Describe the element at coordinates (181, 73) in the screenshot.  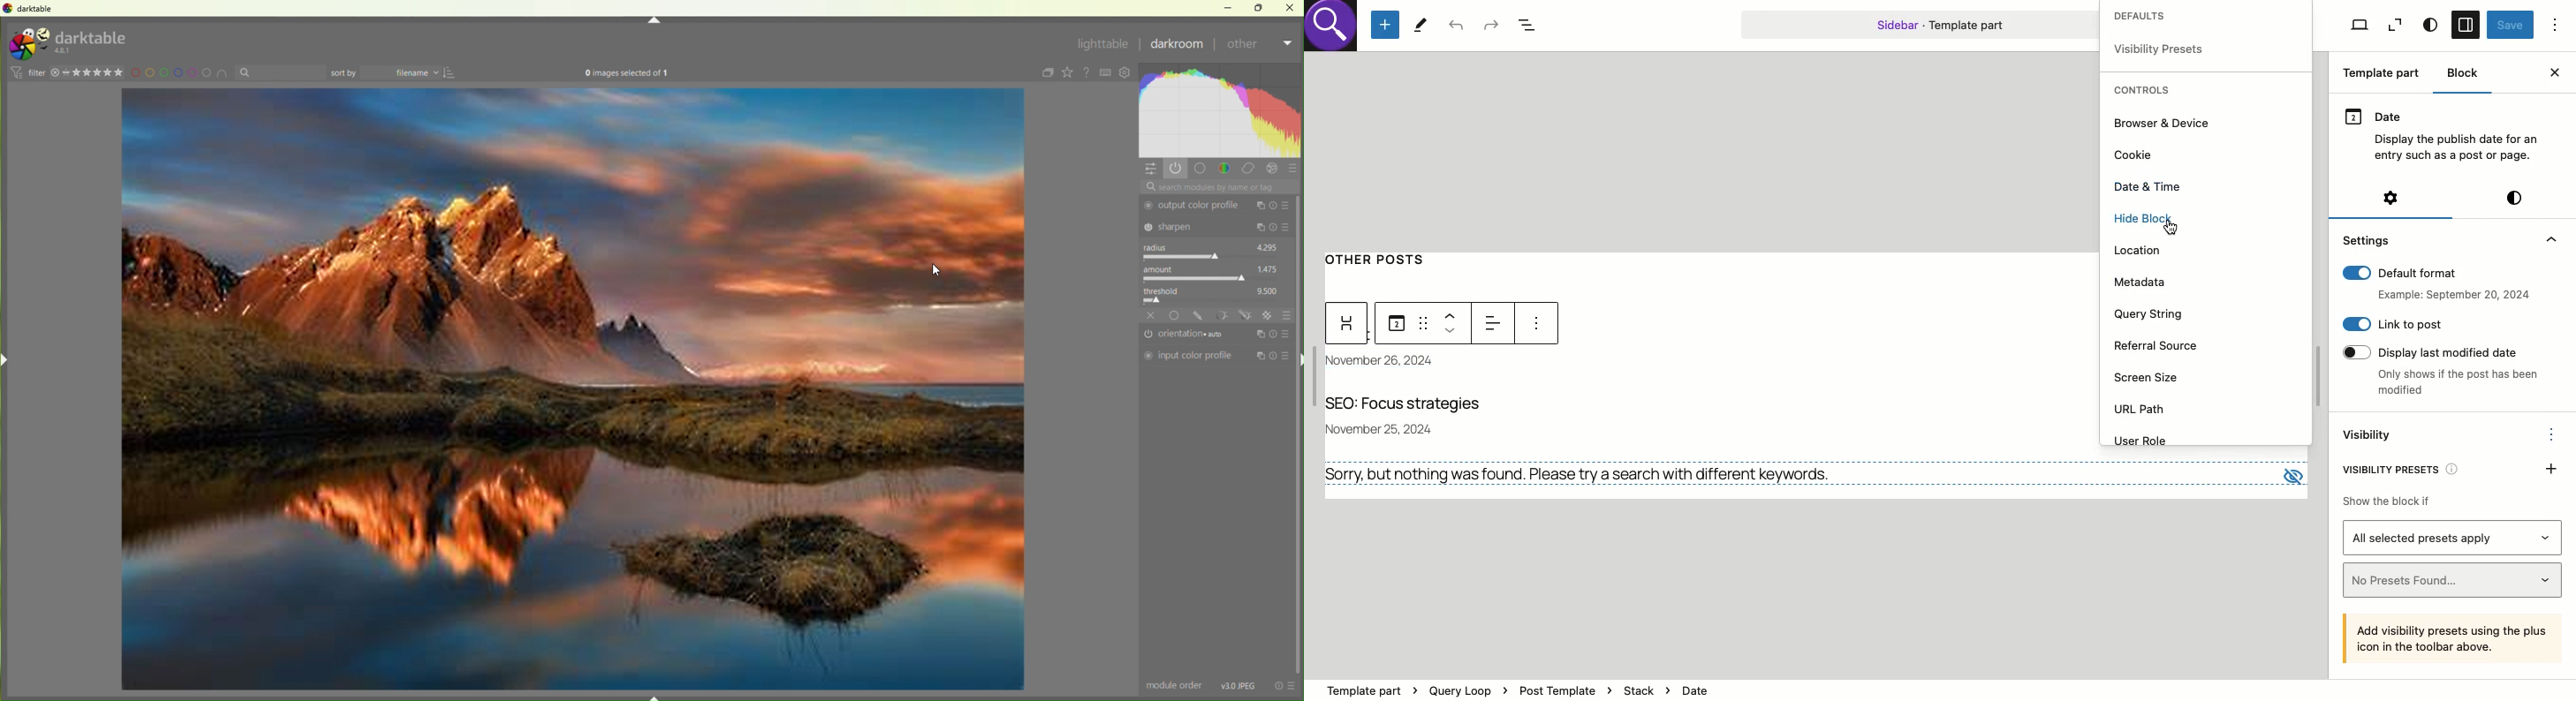
I see `filter by images color label` at that location.